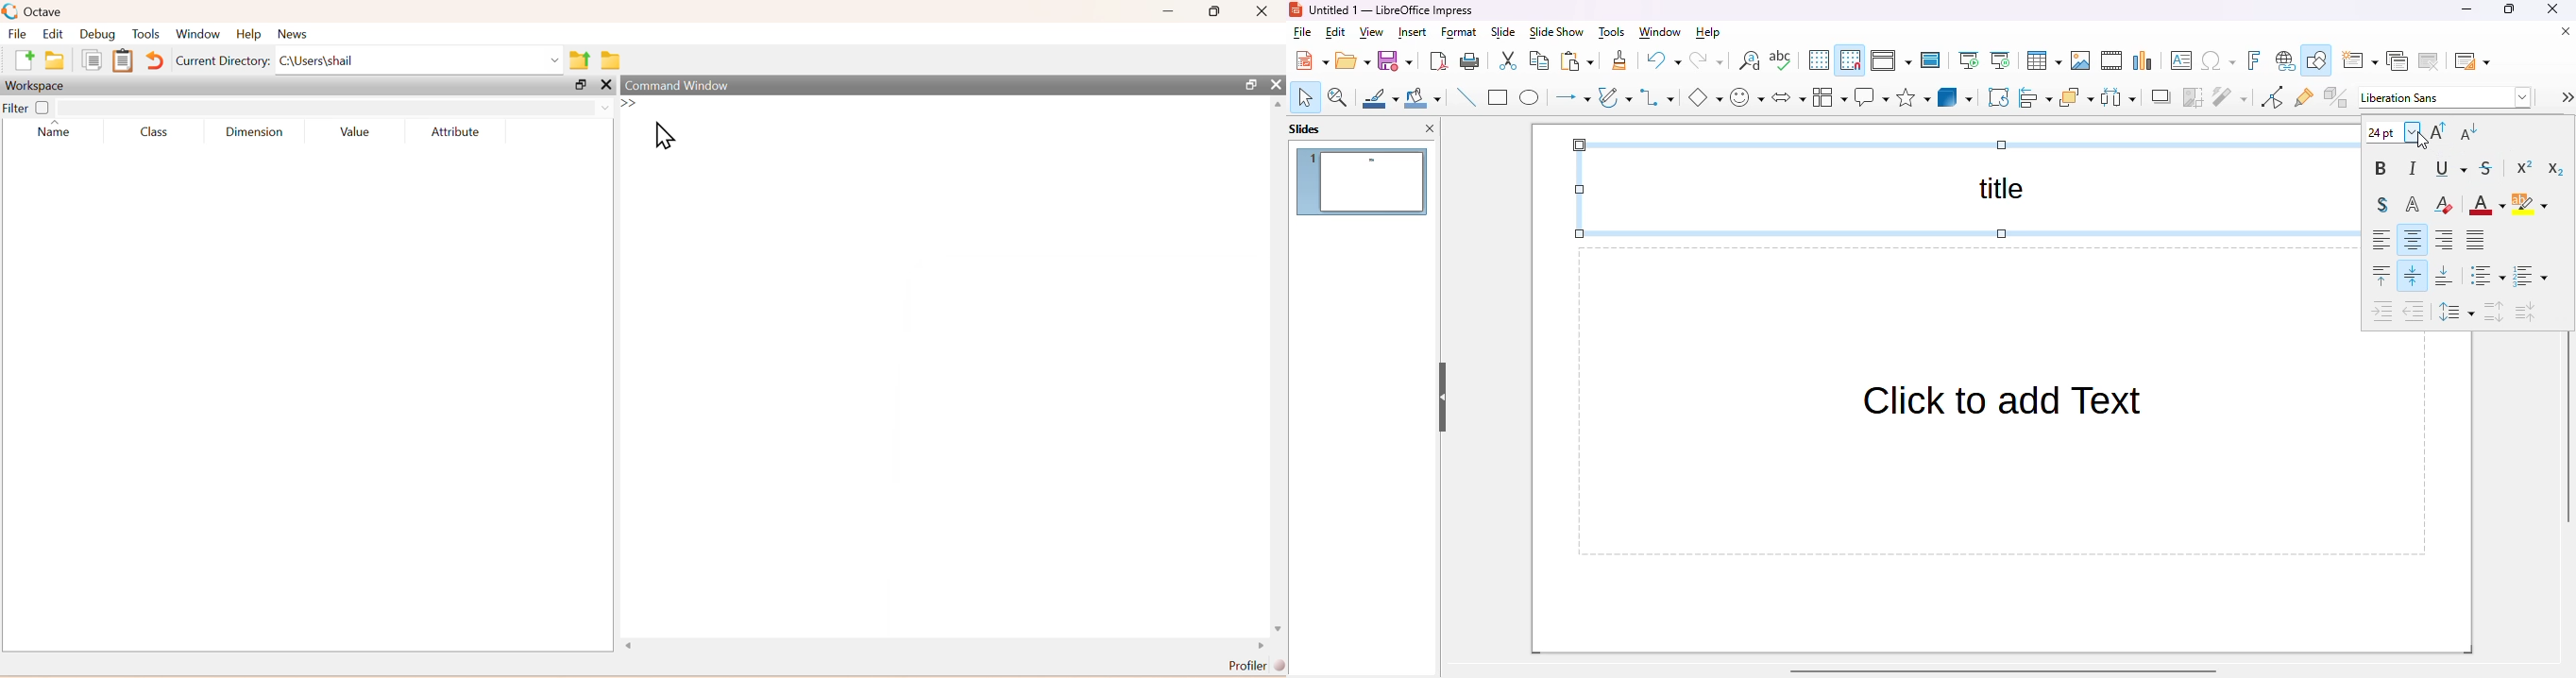  Describe the element at coordinates (2526, 167) in the screenshot. I see `superscript` at that location.